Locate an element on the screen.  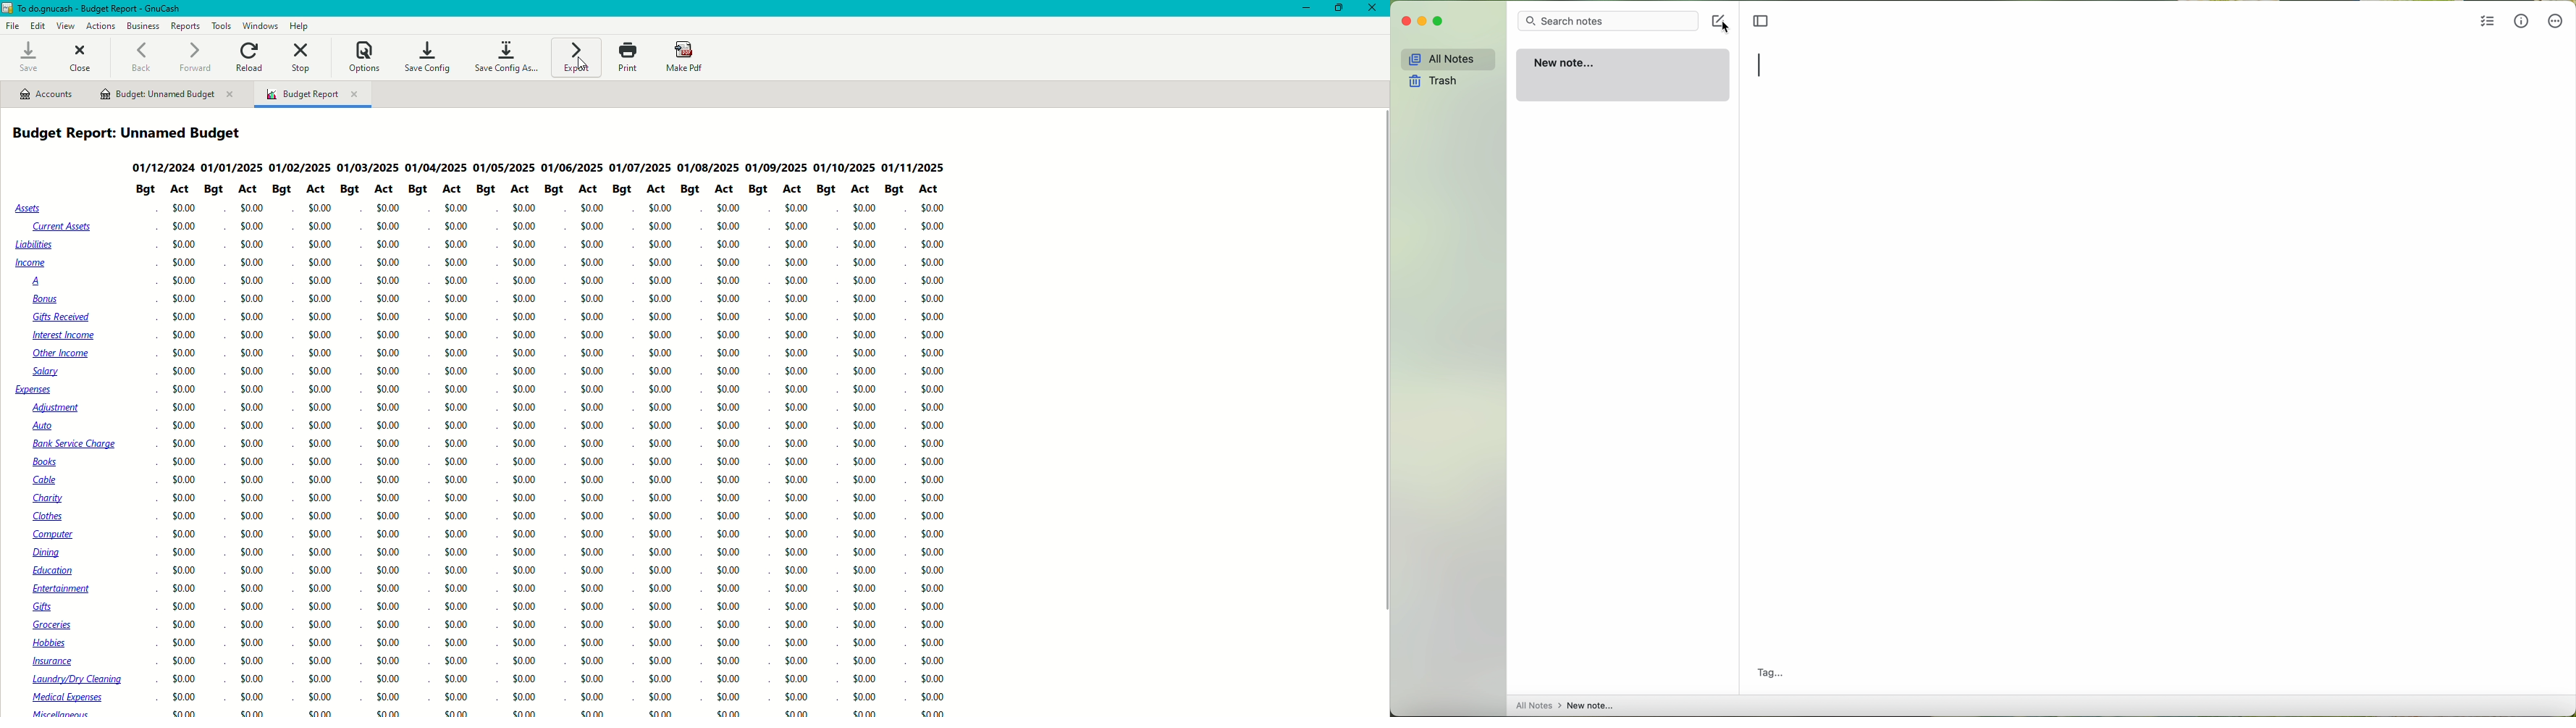
$0.00 is located at coordinates (453, 608).